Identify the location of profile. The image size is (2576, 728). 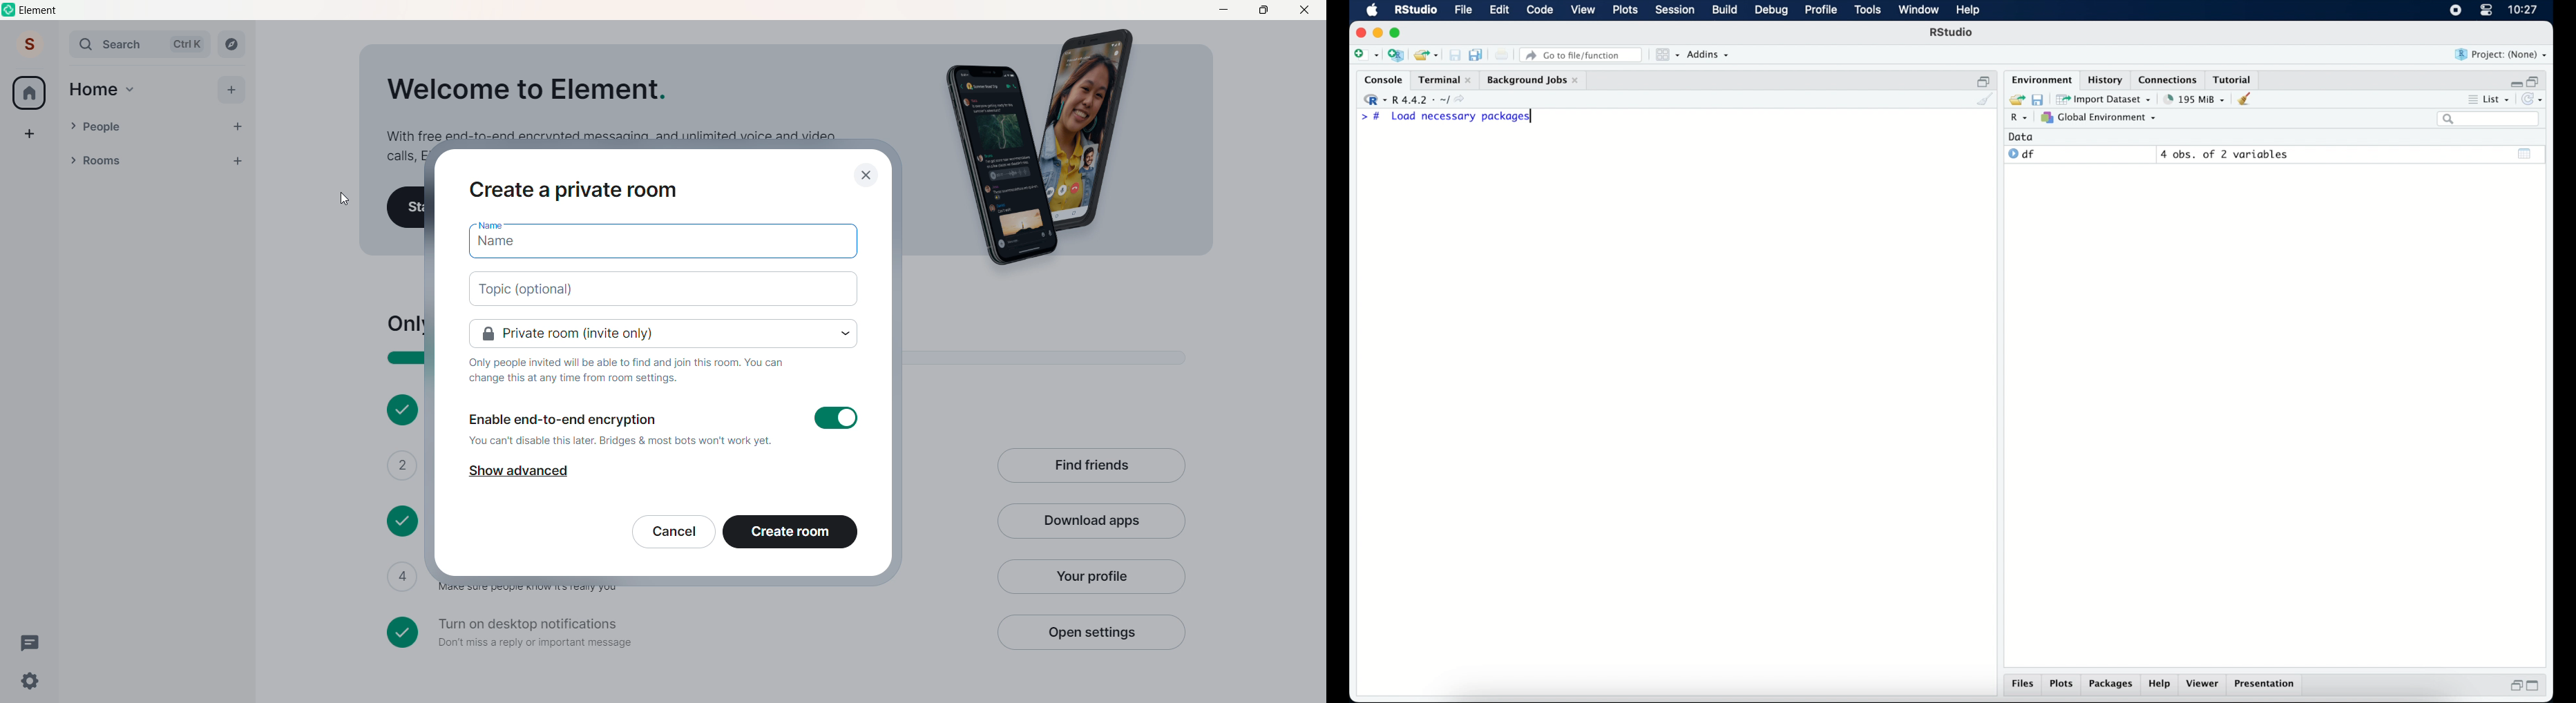
(1821, 10).